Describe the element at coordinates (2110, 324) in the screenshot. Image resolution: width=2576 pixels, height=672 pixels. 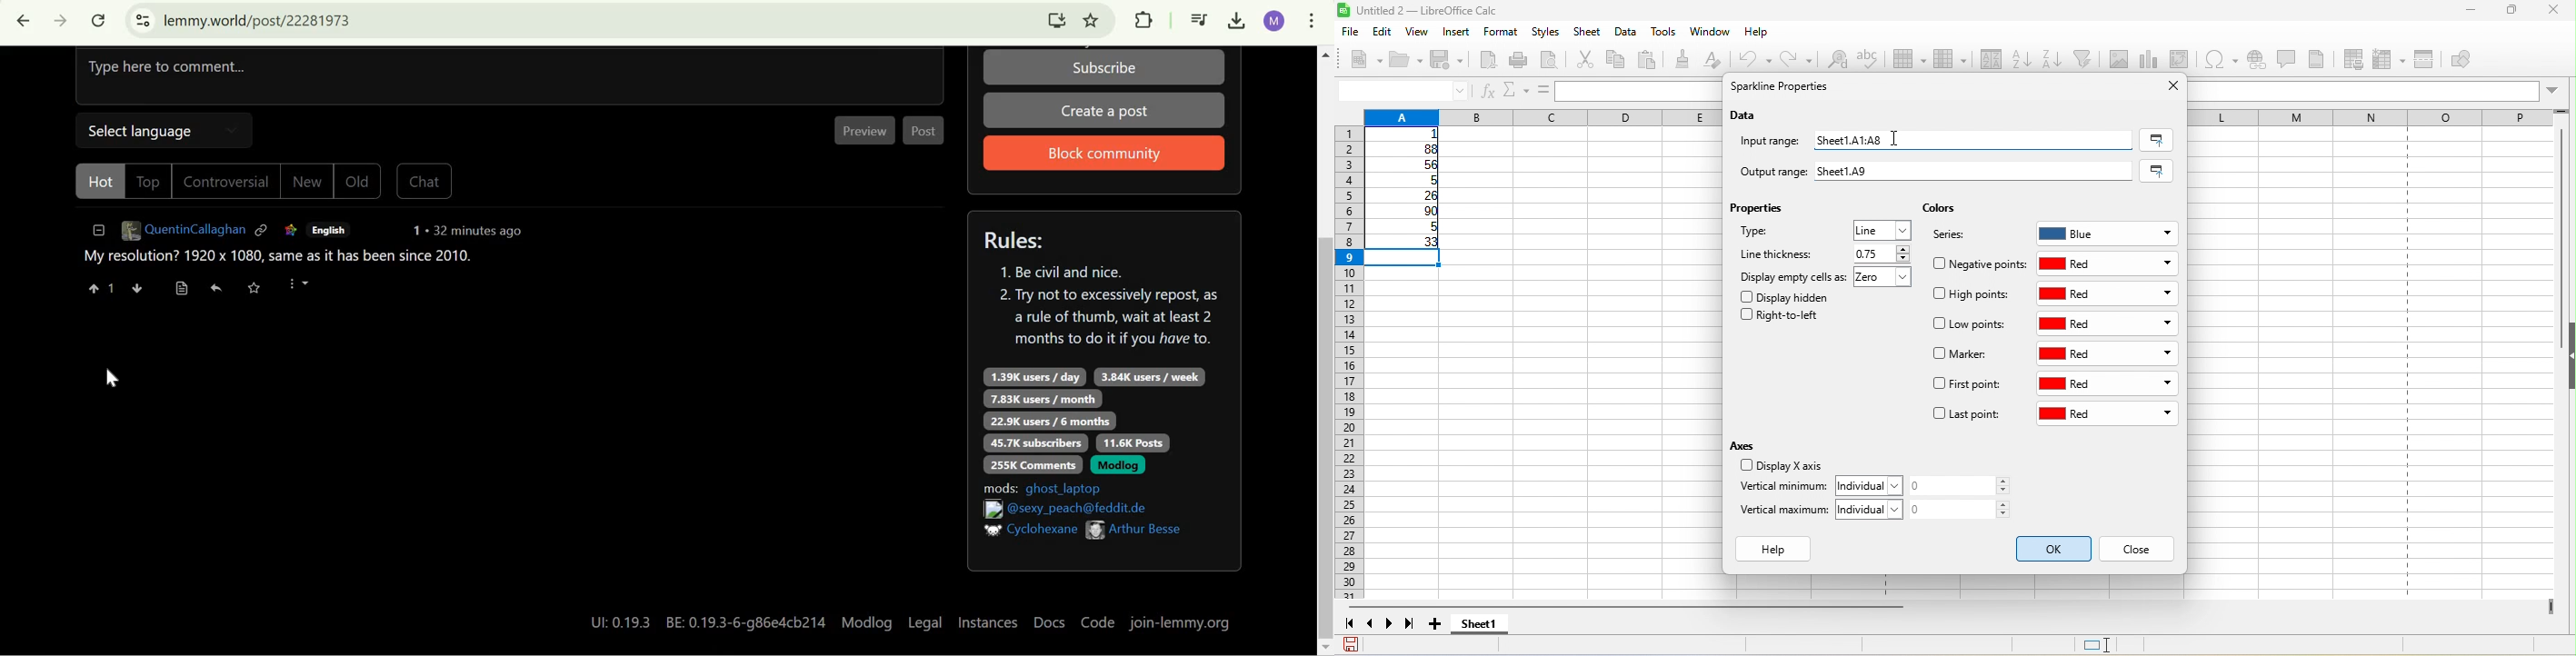
I see `red` at that location.